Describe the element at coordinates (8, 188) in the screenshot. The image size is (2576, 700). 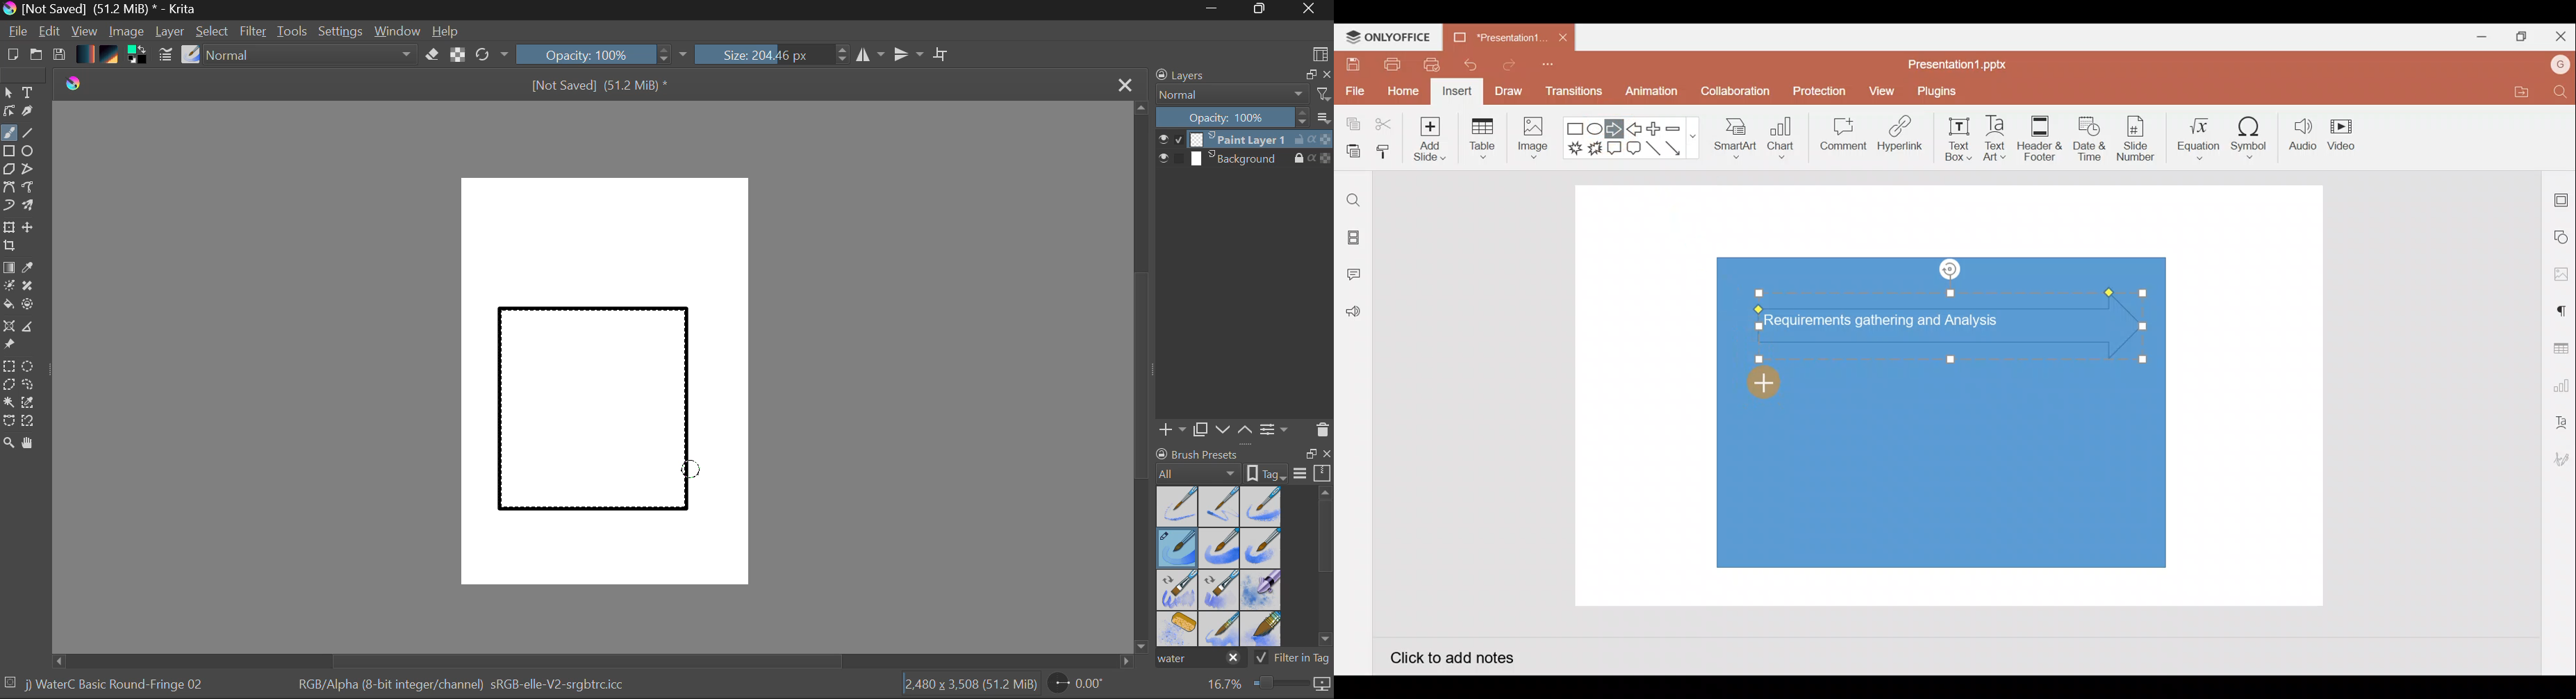
I see `Bezier Curve` at that location.